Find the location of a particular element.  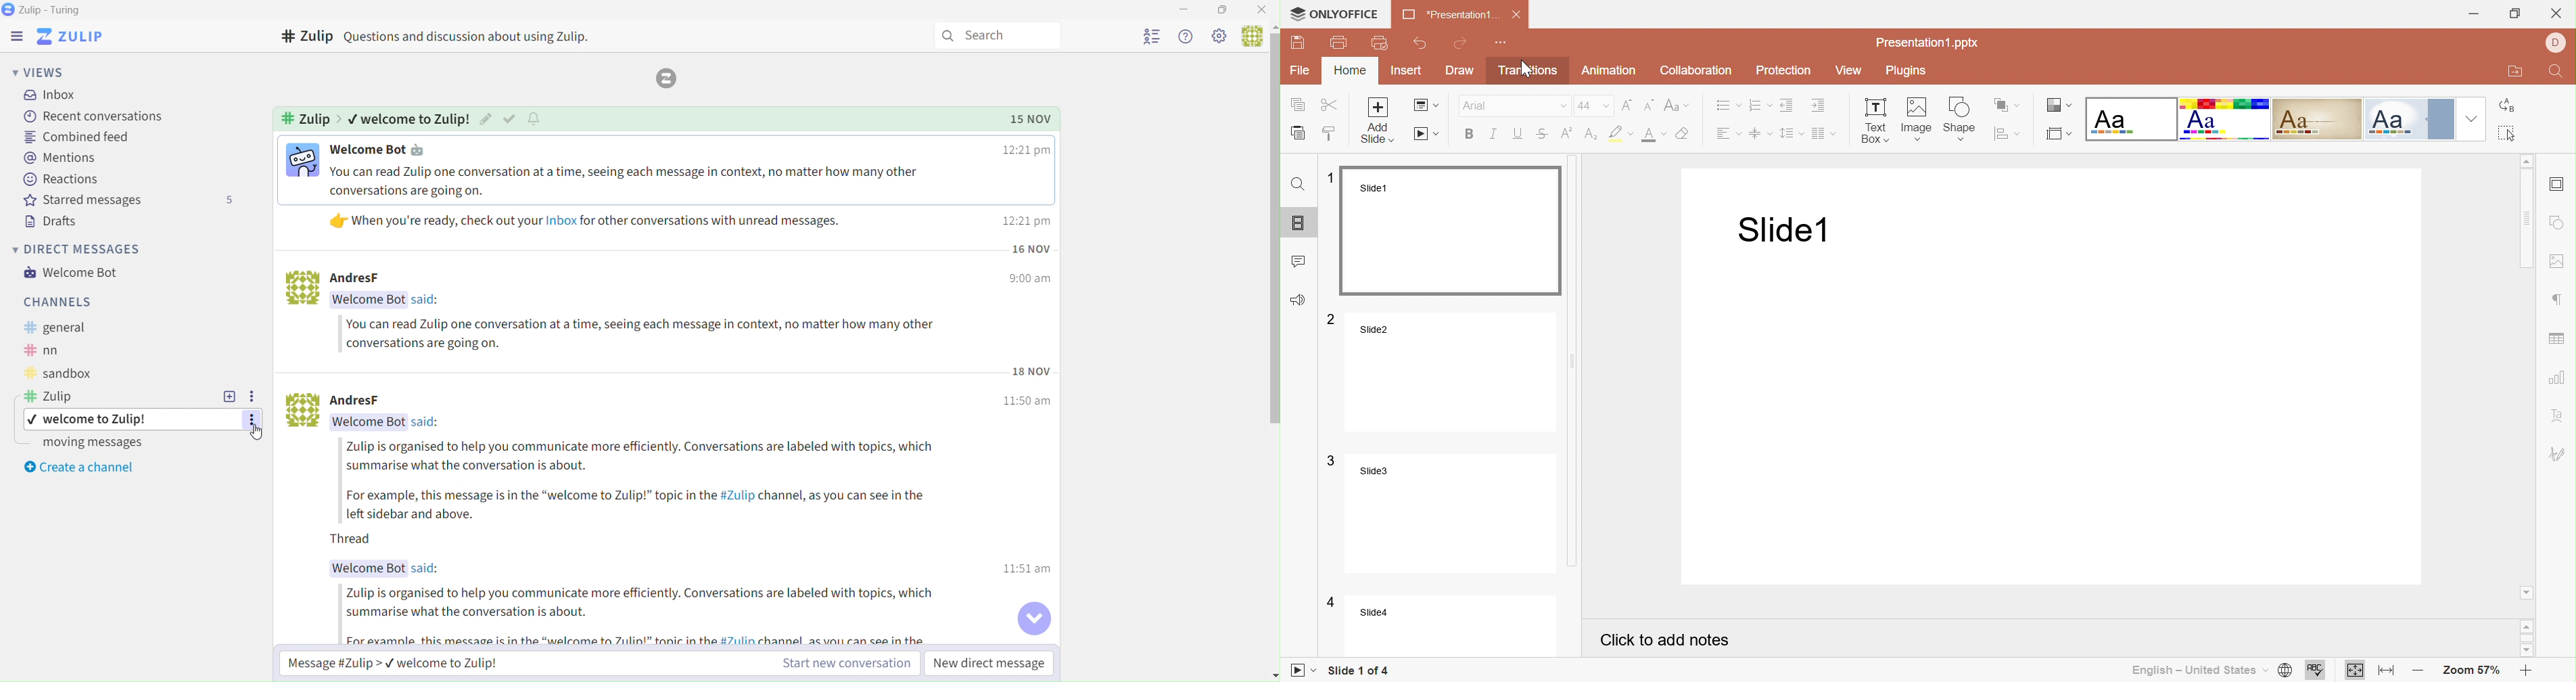

Collaboration is located at coordinates (1697, 71).